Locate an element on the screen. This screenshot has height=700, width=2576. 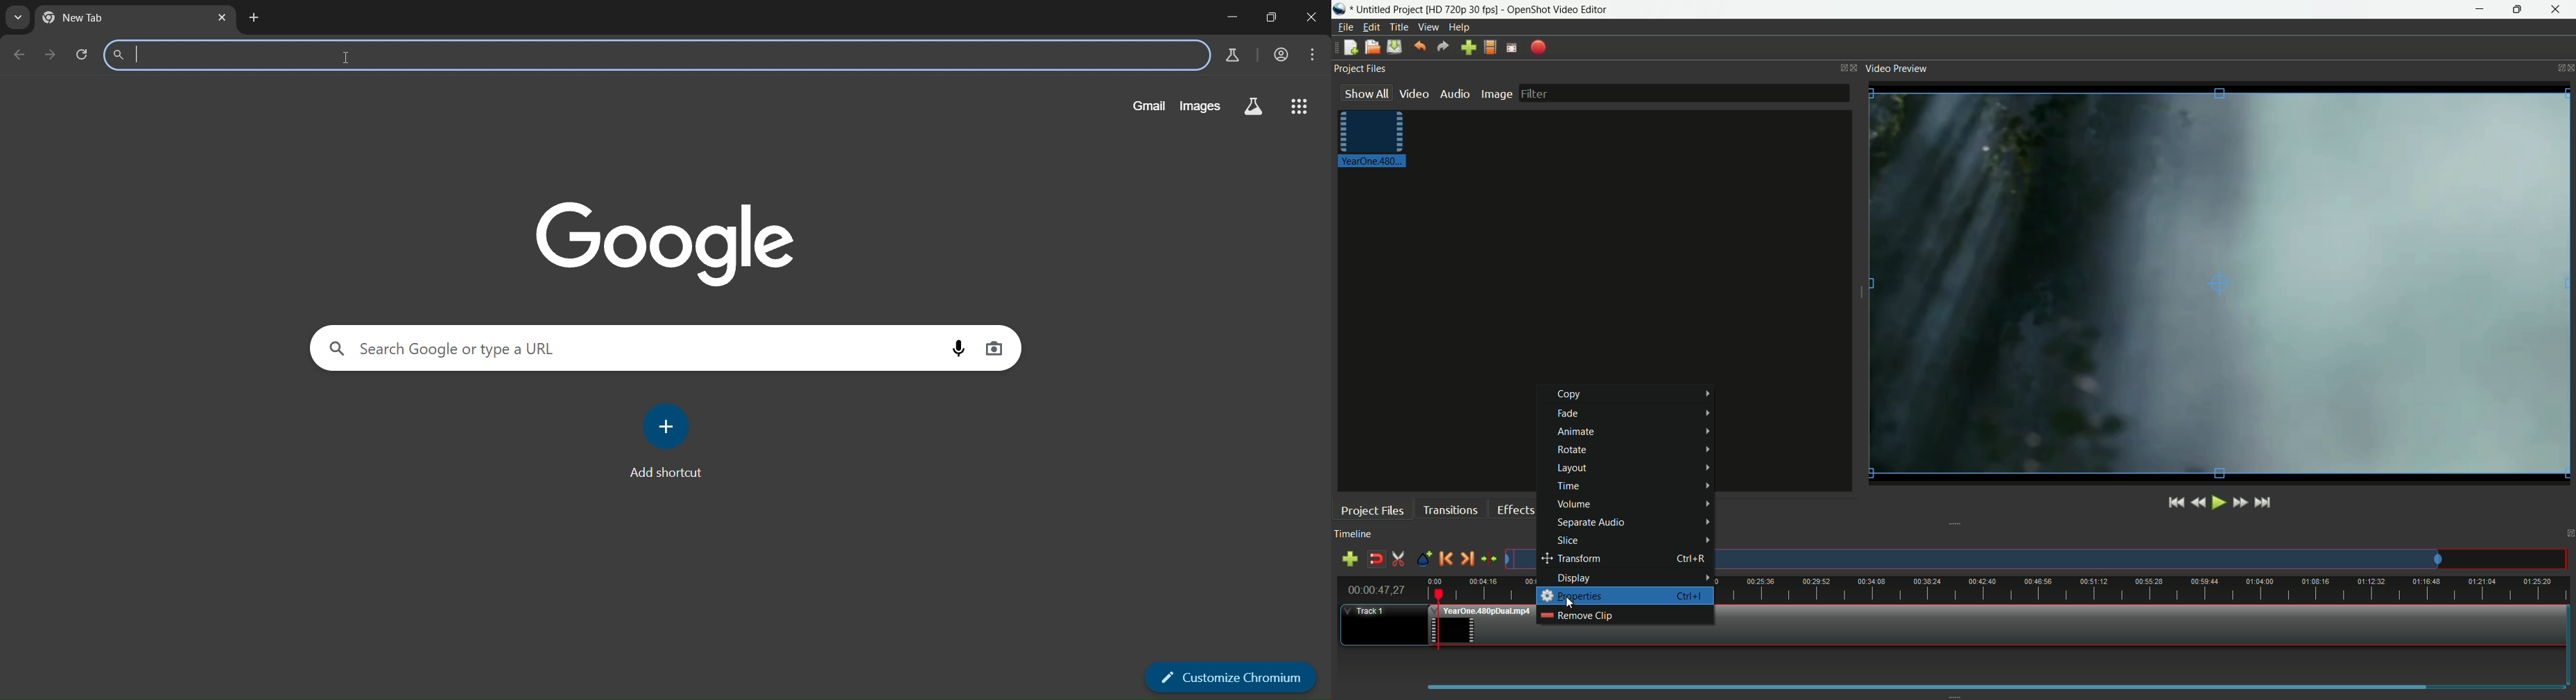
separate audio is located at coordinates (1632, 522).